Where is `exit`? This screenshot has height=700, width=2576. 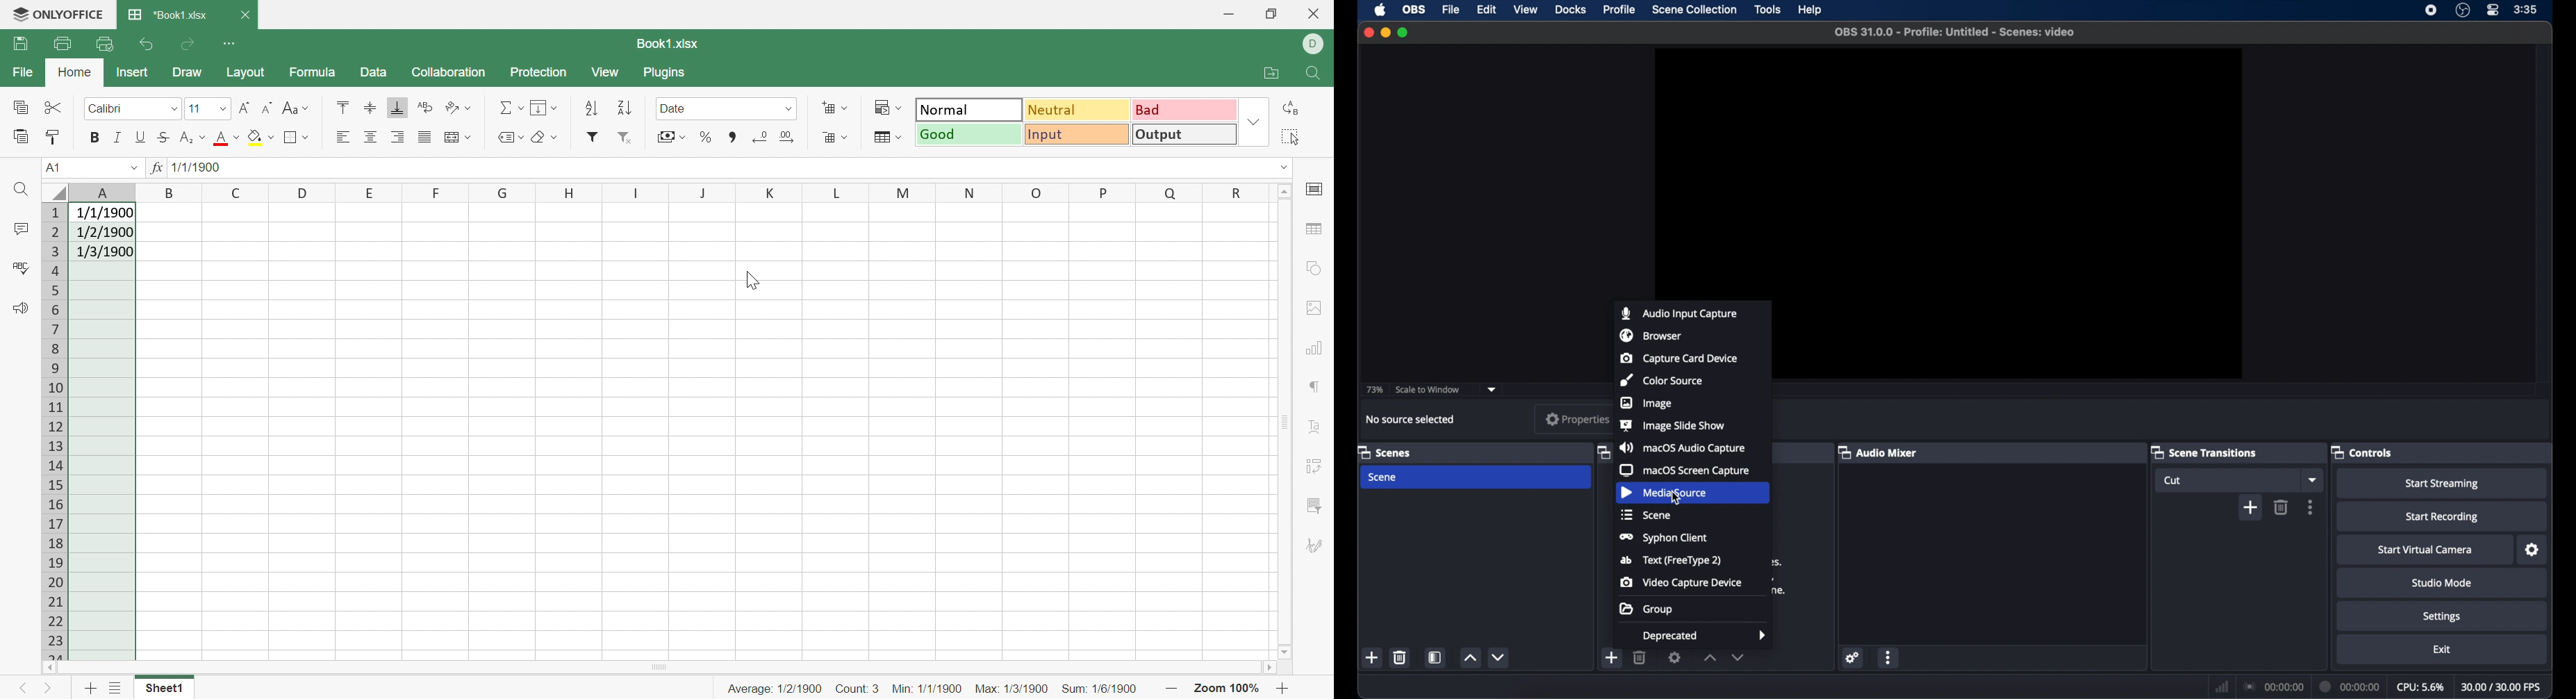 exit is located at coordinates (2442, 649).